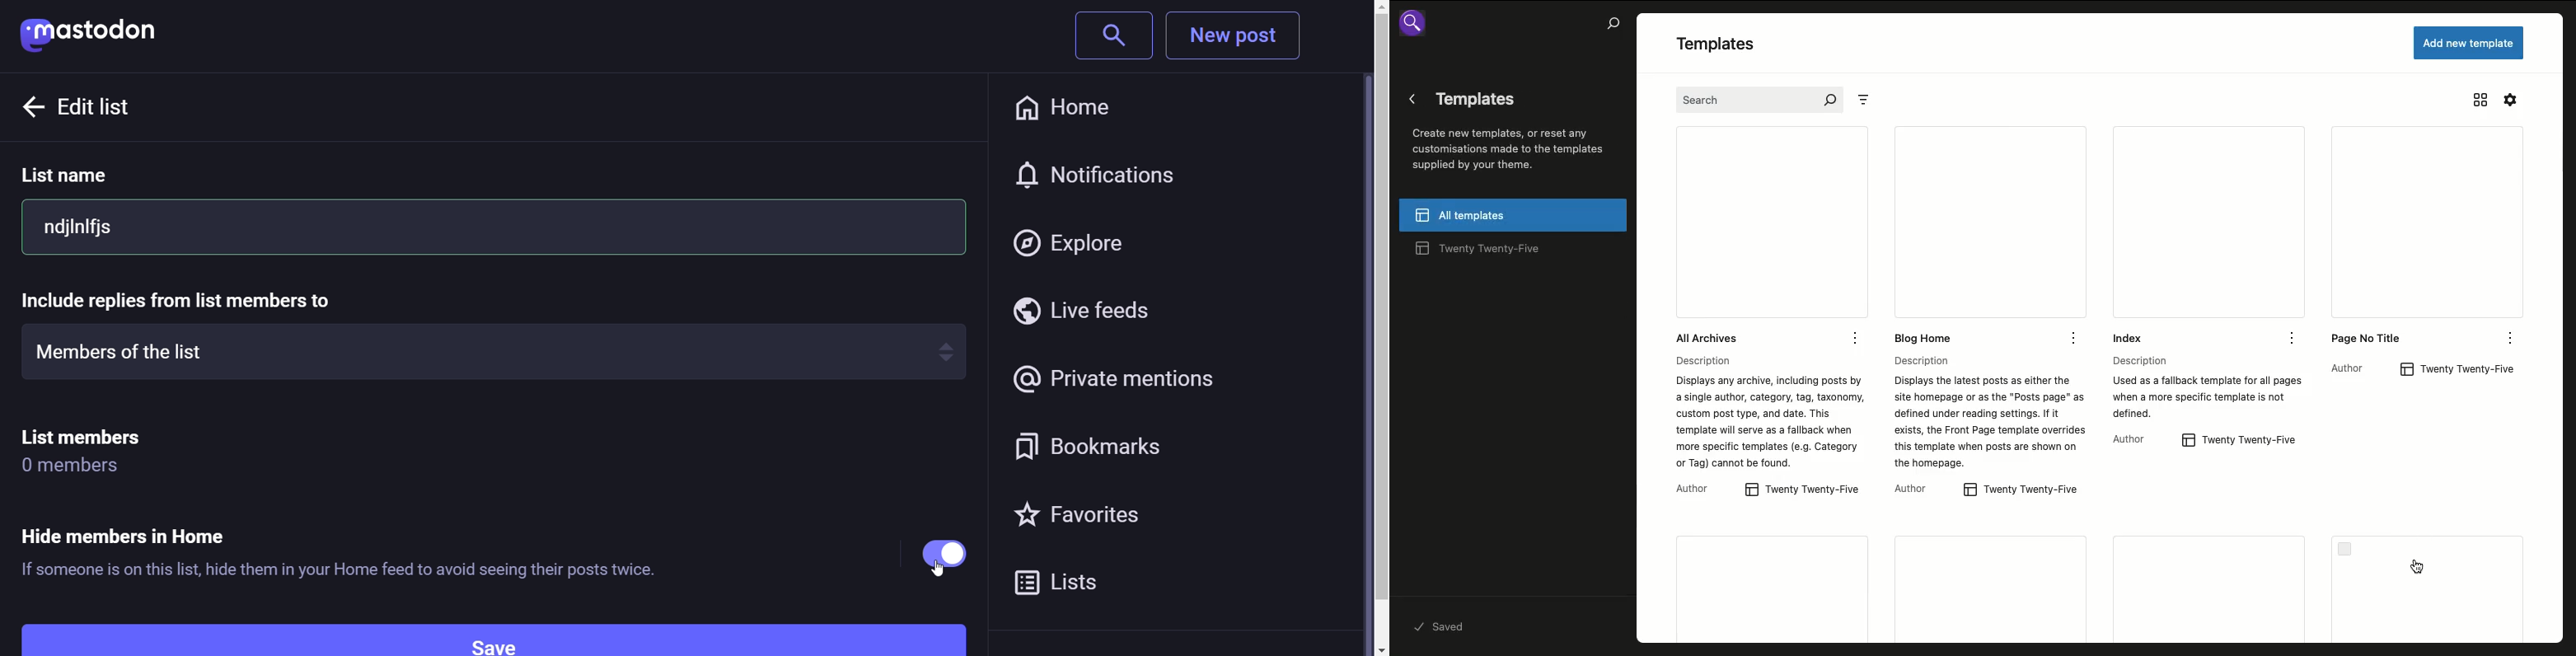  What do you see at coordinates (1106, 35) in the screenshot?
I see `search` at bounding box center [1106, 35].